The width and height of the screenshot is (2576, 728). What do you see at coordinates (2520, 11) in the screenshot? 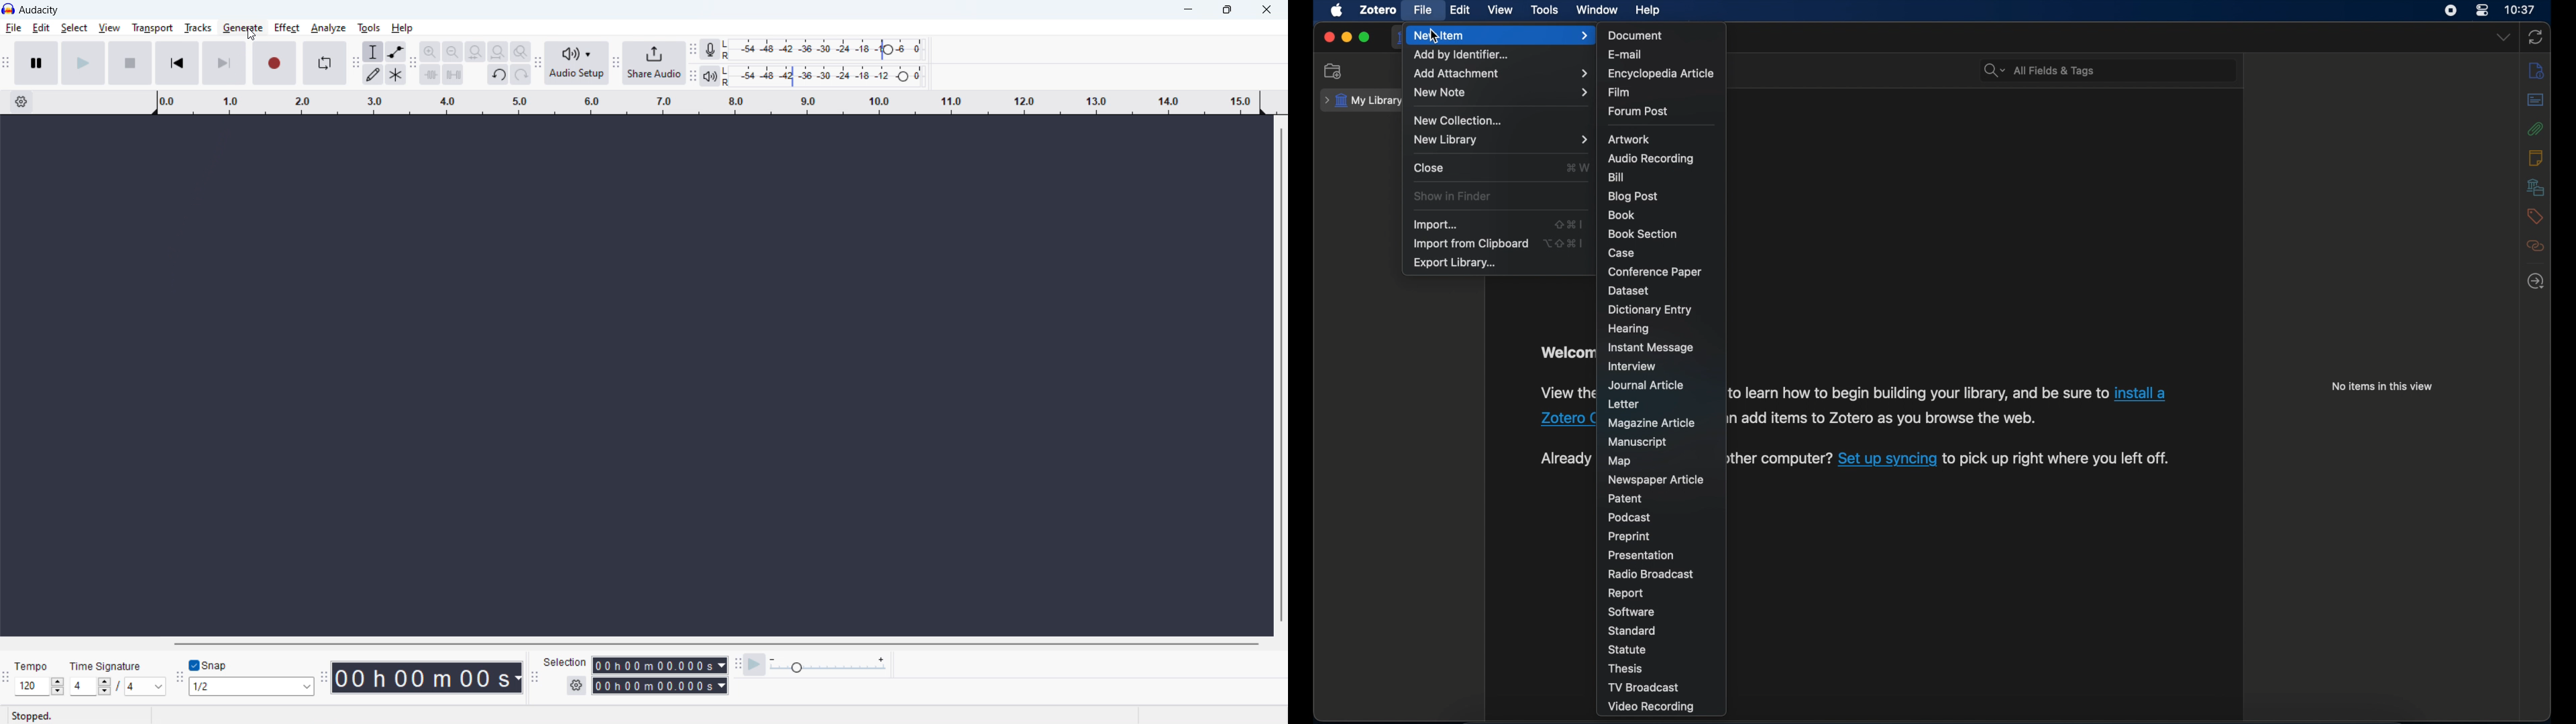
I see `10.37` at bounding box center [2520, 11].